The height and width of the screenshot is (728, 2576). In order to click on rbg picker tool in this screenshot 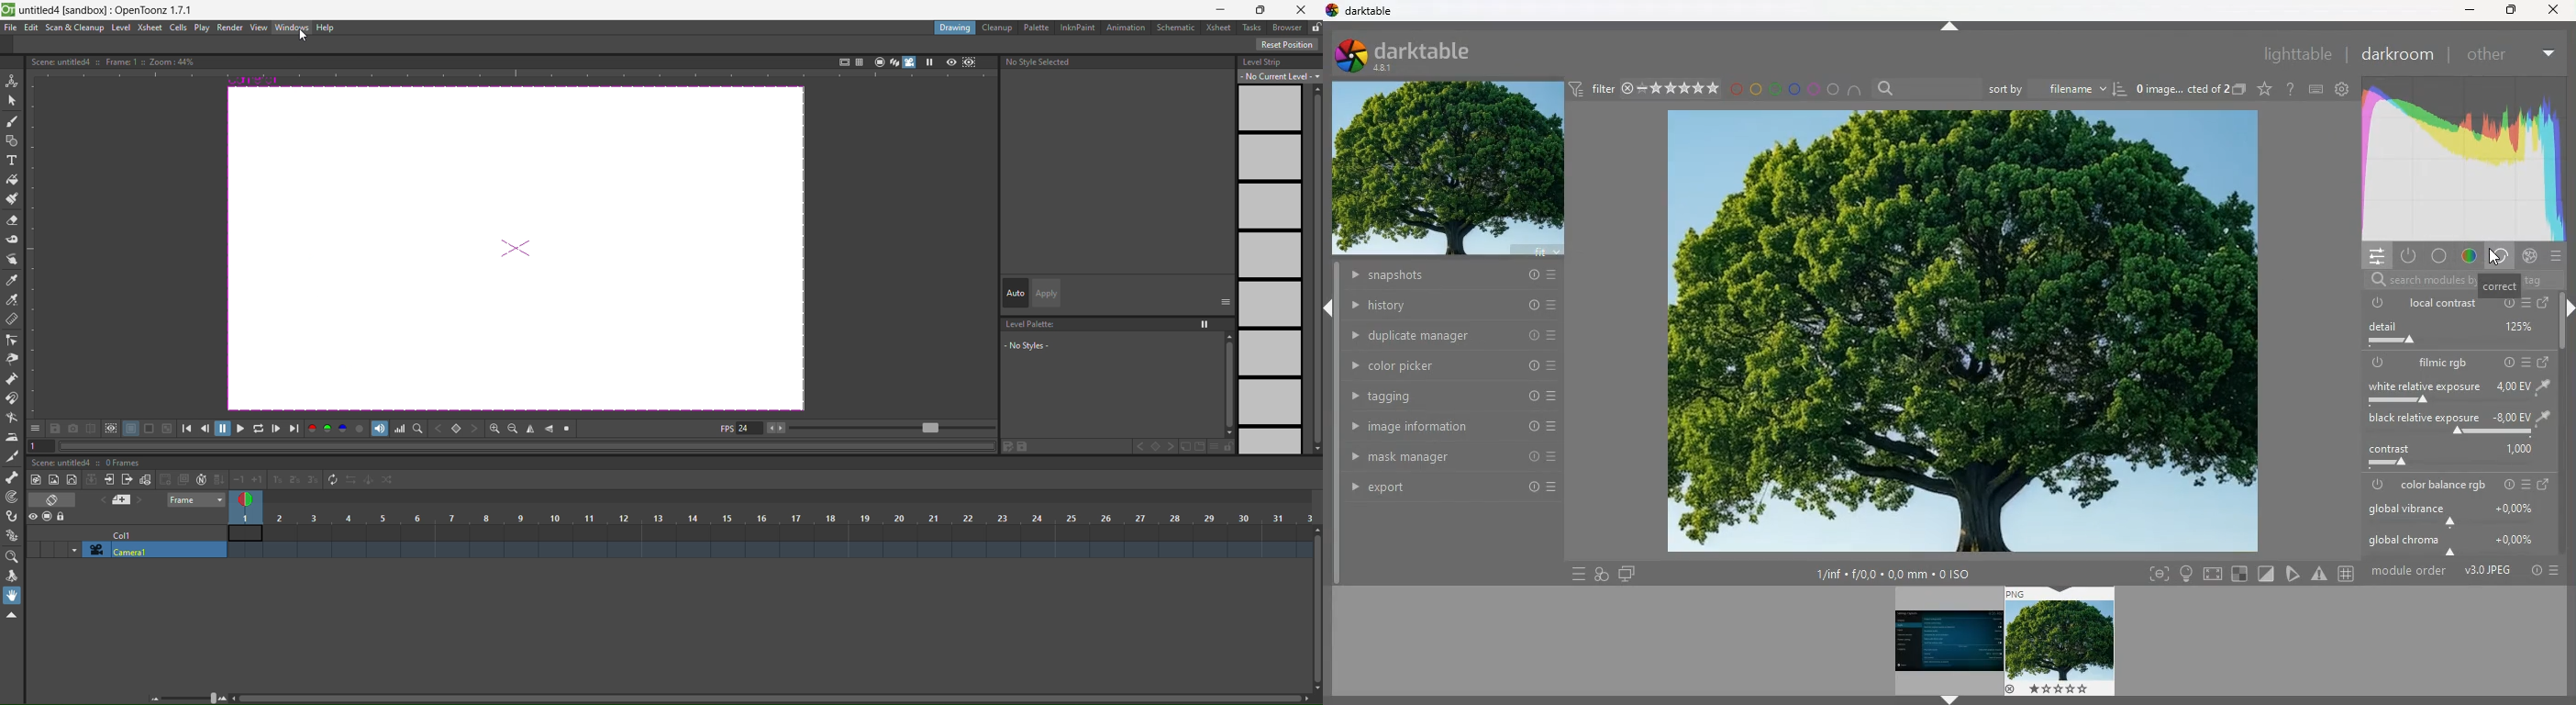, I will do `click(12, 300)`.